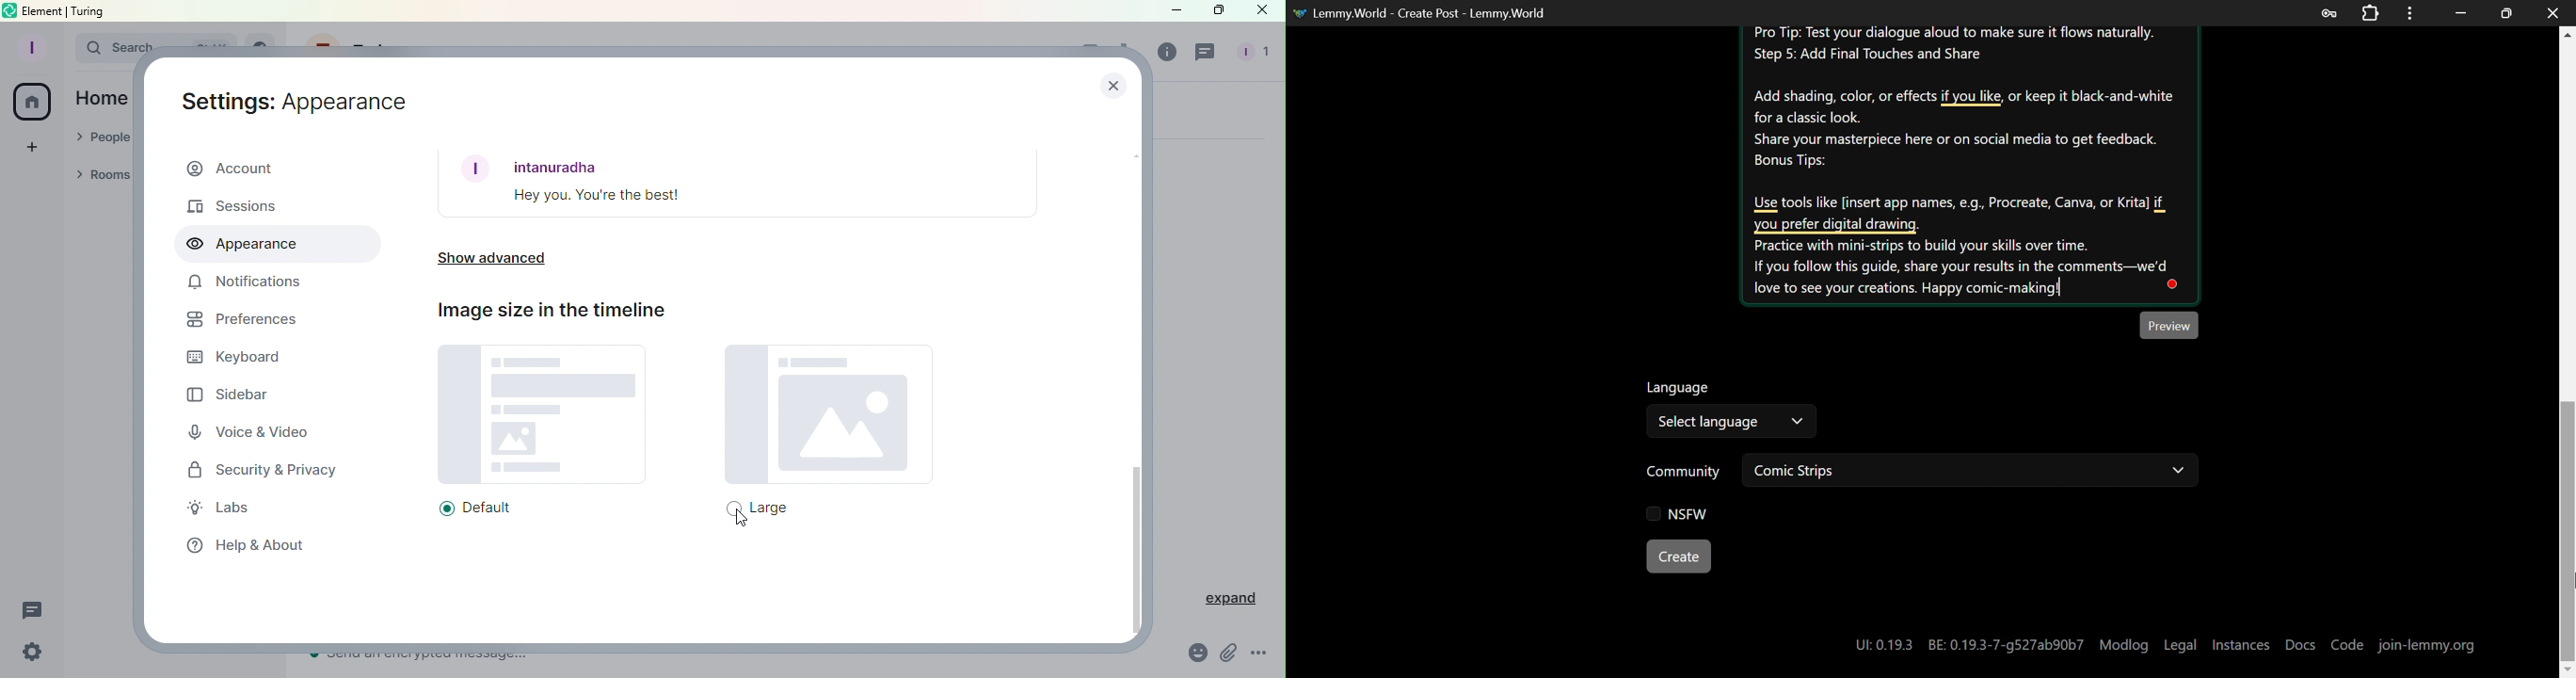 The width and height of the screenshot is (2576, 700). Describe the element at coordinates (2428, 644) in the screenshot. I see `join-lemmy.org` at that location.